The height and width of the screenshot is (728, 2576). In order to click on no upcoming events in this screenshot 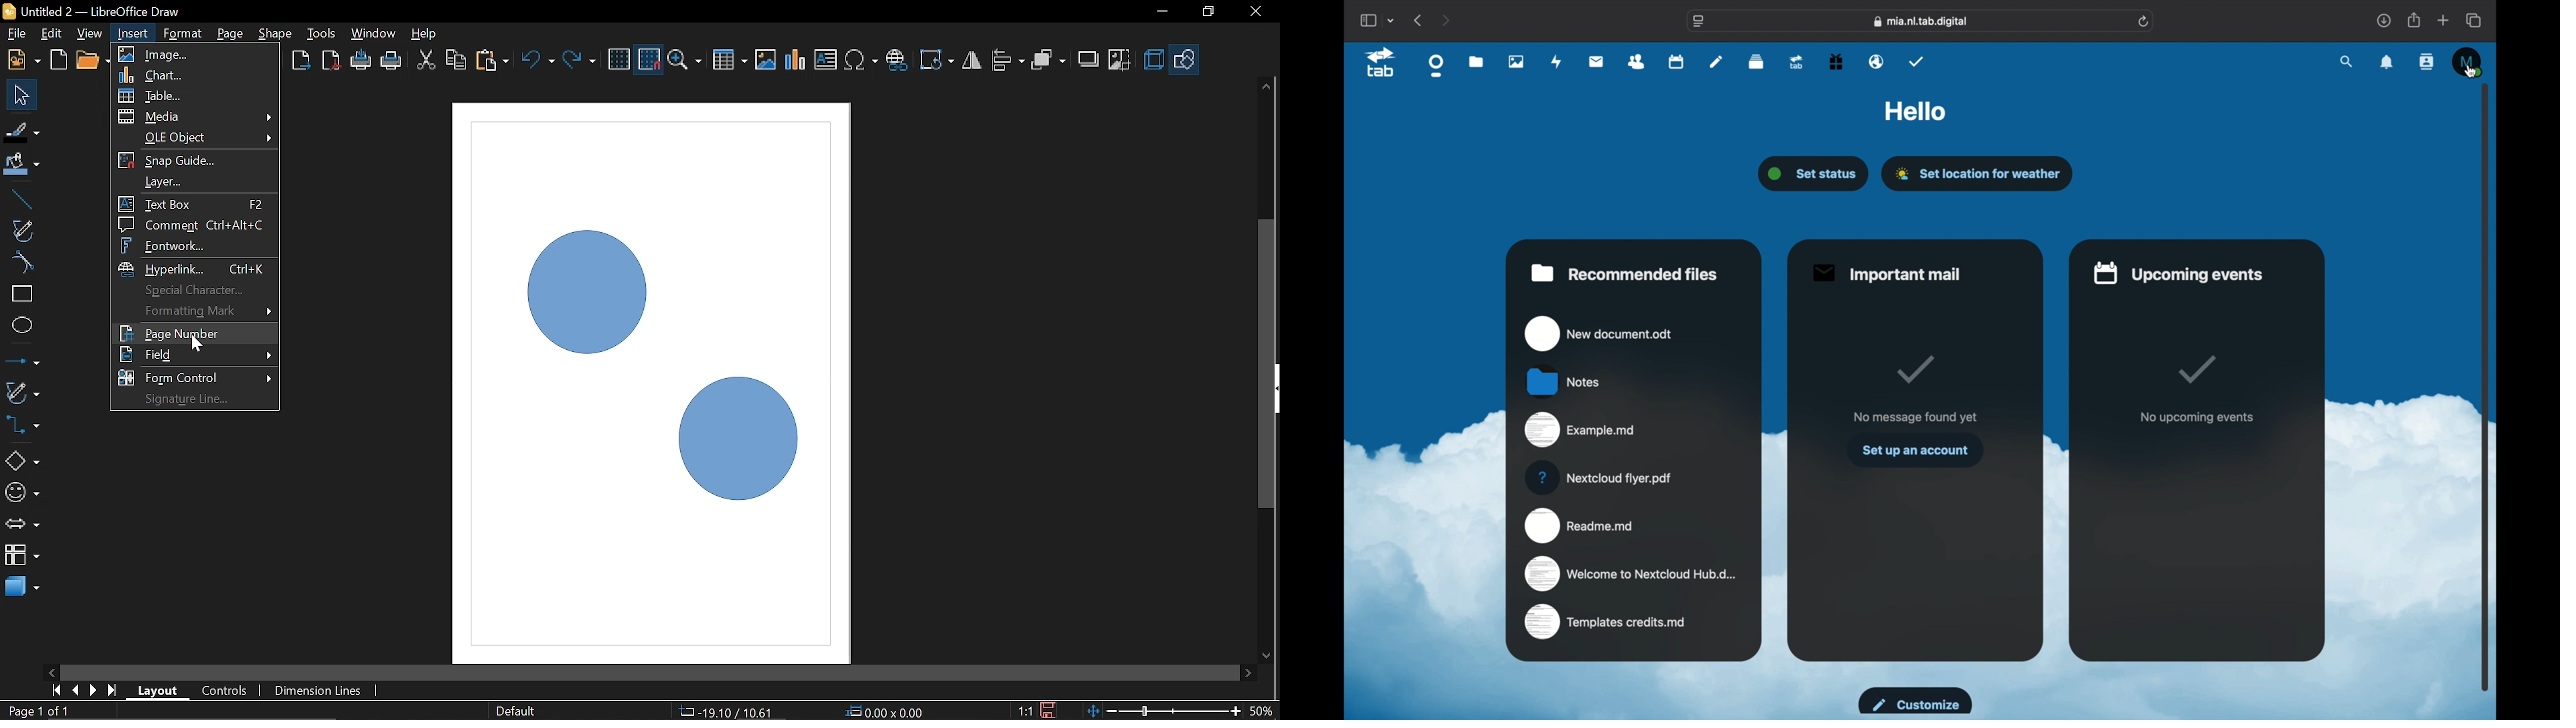, I will do `click(2197, 417)`.